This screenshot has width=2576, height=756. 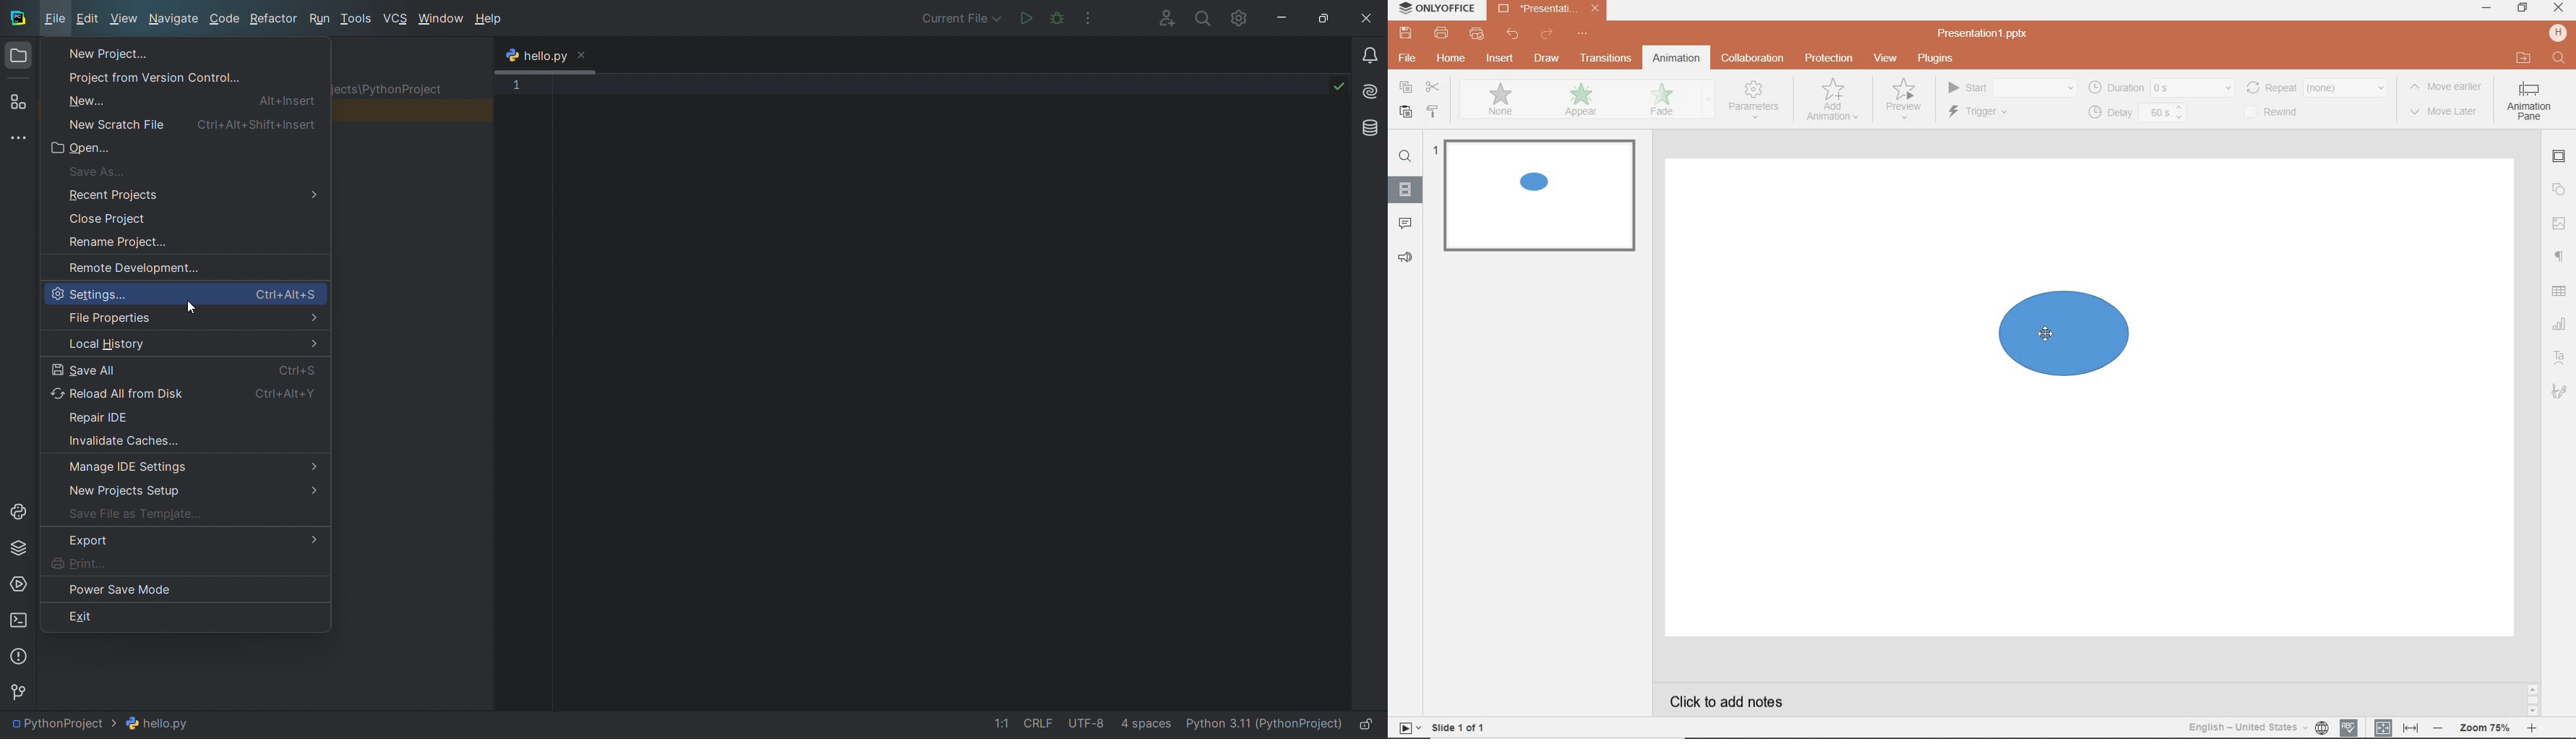 I want to click on delay, so click(x=2136, y=113).